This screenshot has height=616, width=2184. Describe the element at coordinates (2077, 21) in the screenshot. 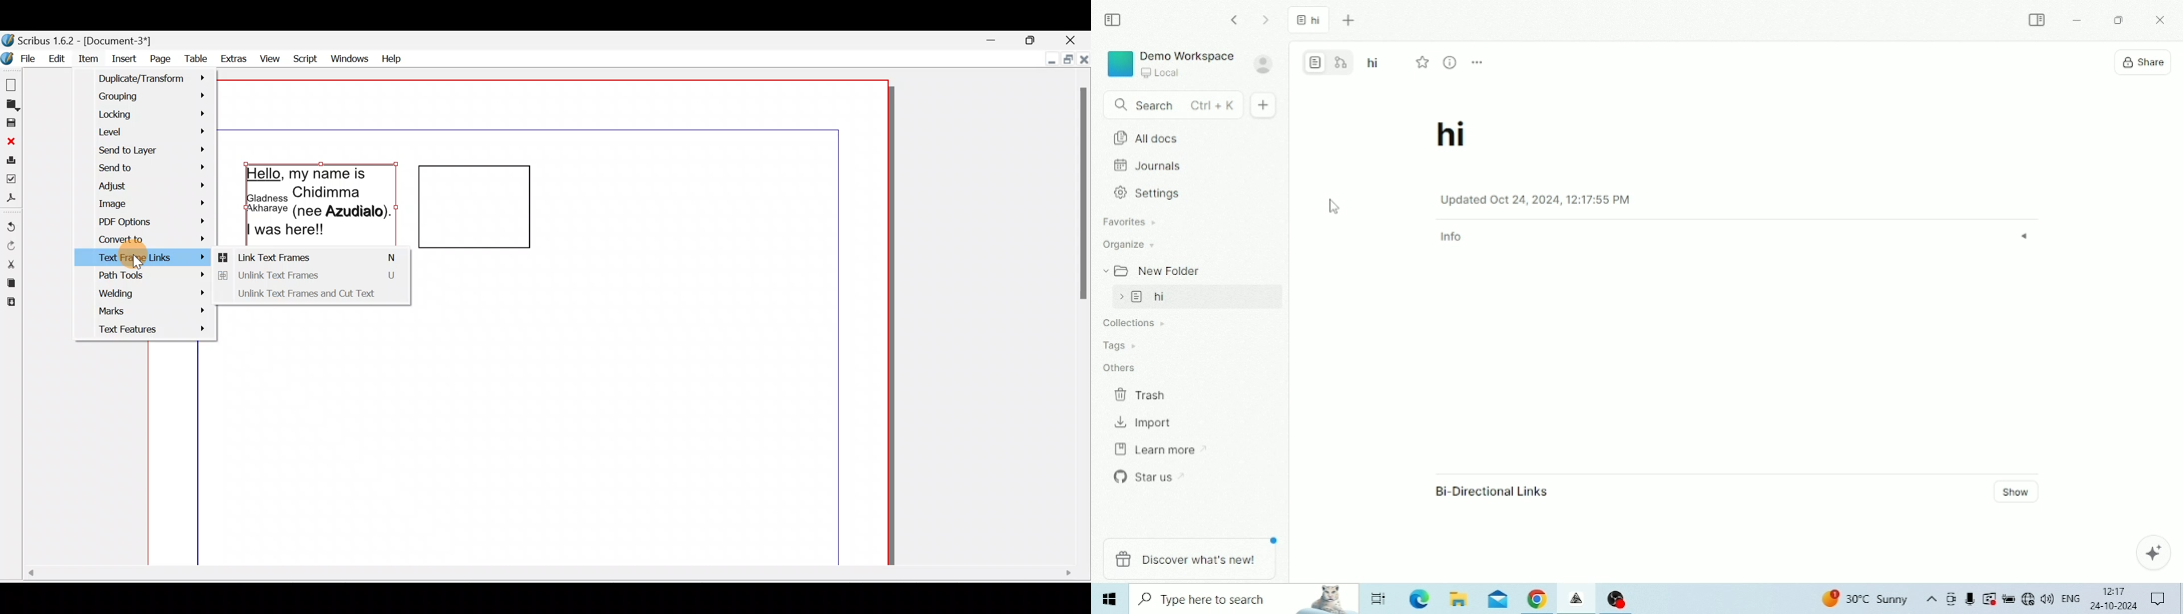

I see `Minimize` at that location.